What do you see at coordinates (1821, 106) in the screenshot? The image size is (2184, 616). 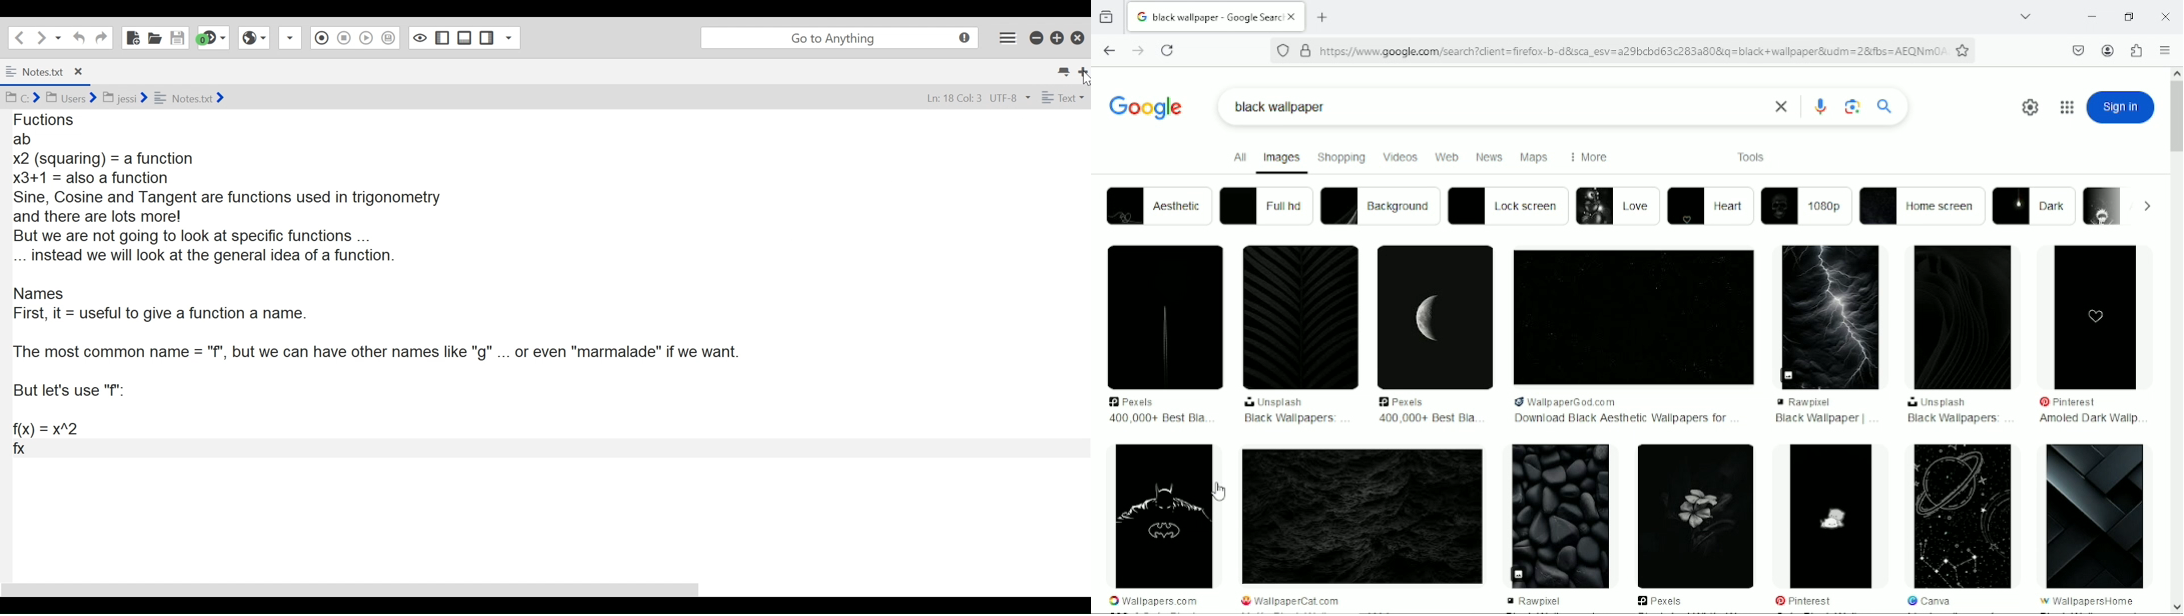 I see `search by voice` at bounding box center [1821, 106].